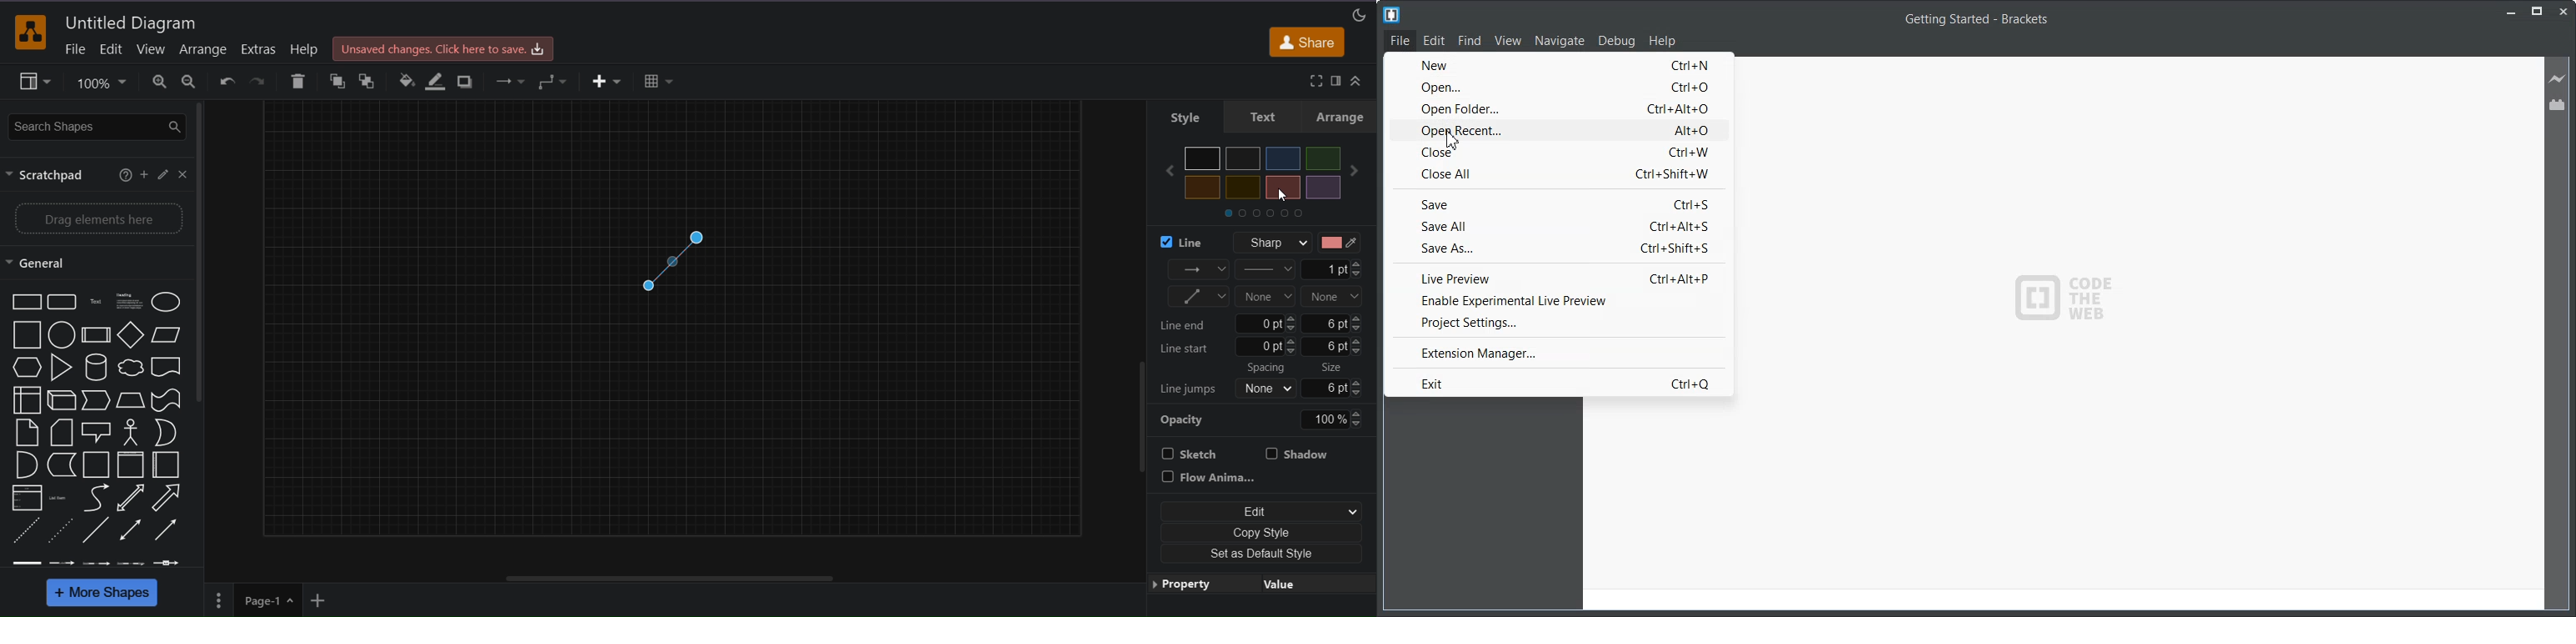  I want to click on Help, so click(1662, 41).